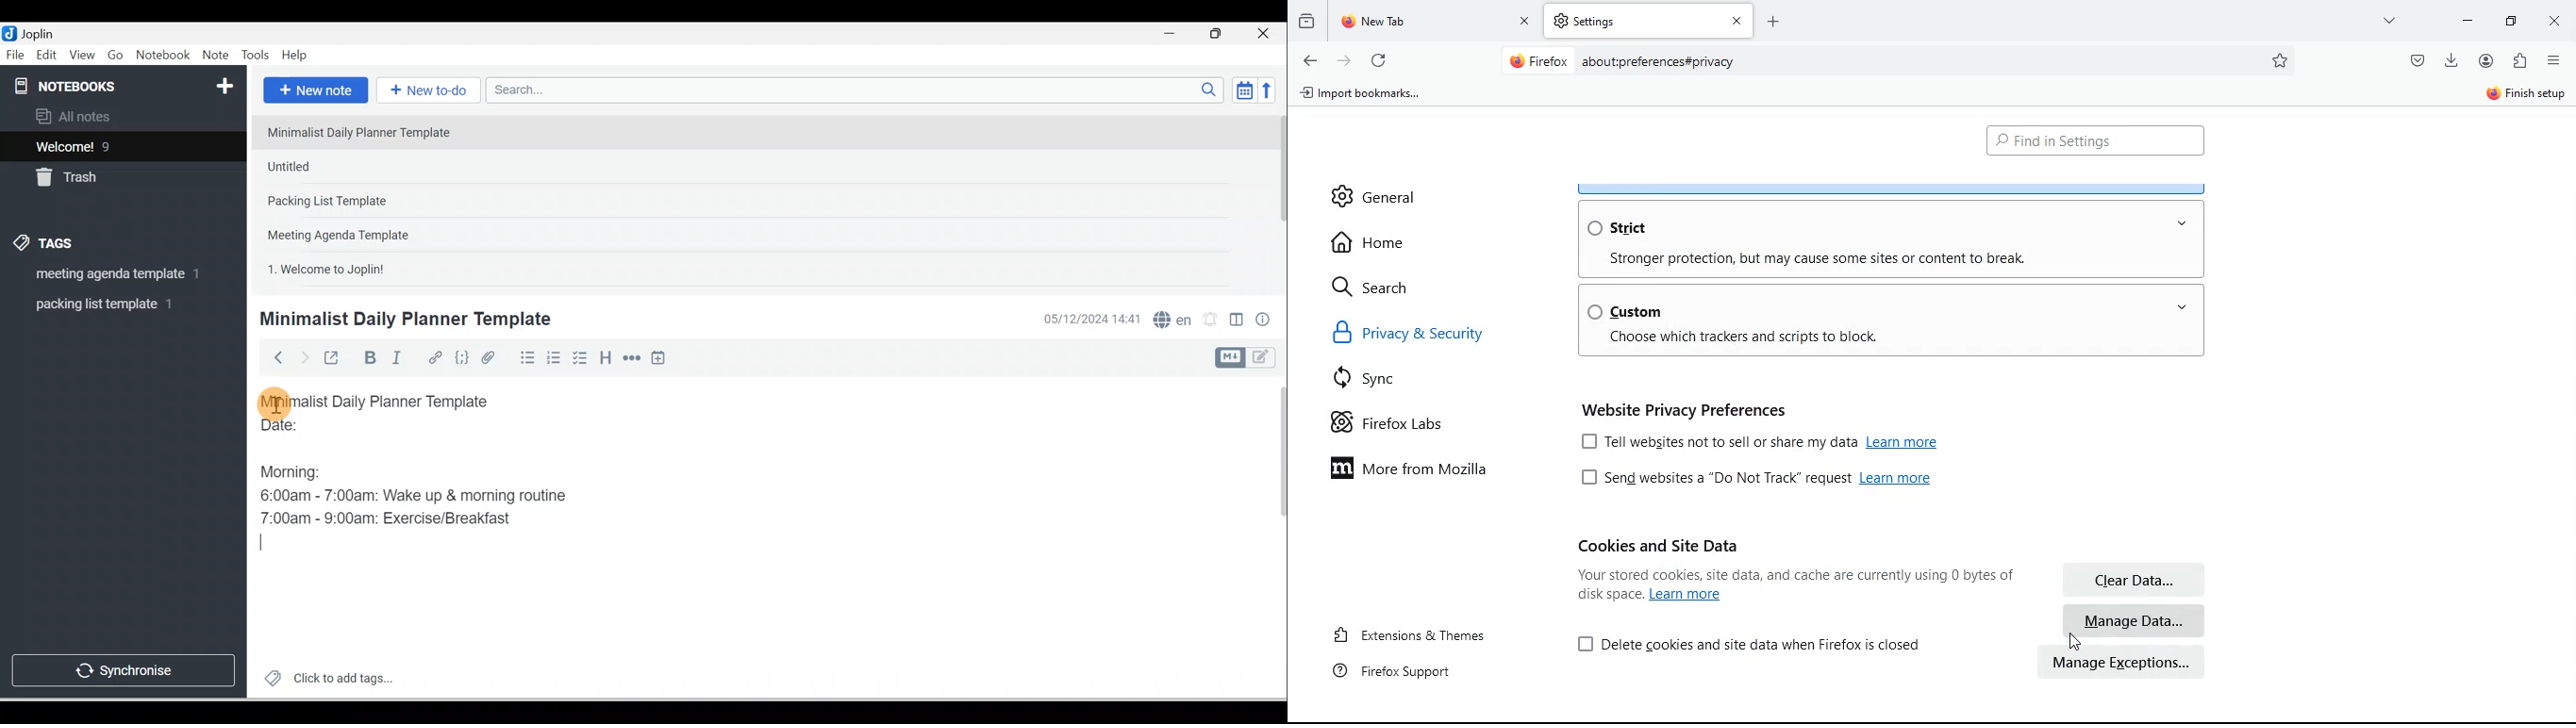 This screenshot has height=728, width=2576. I want to click on home, so click(1376, 242).